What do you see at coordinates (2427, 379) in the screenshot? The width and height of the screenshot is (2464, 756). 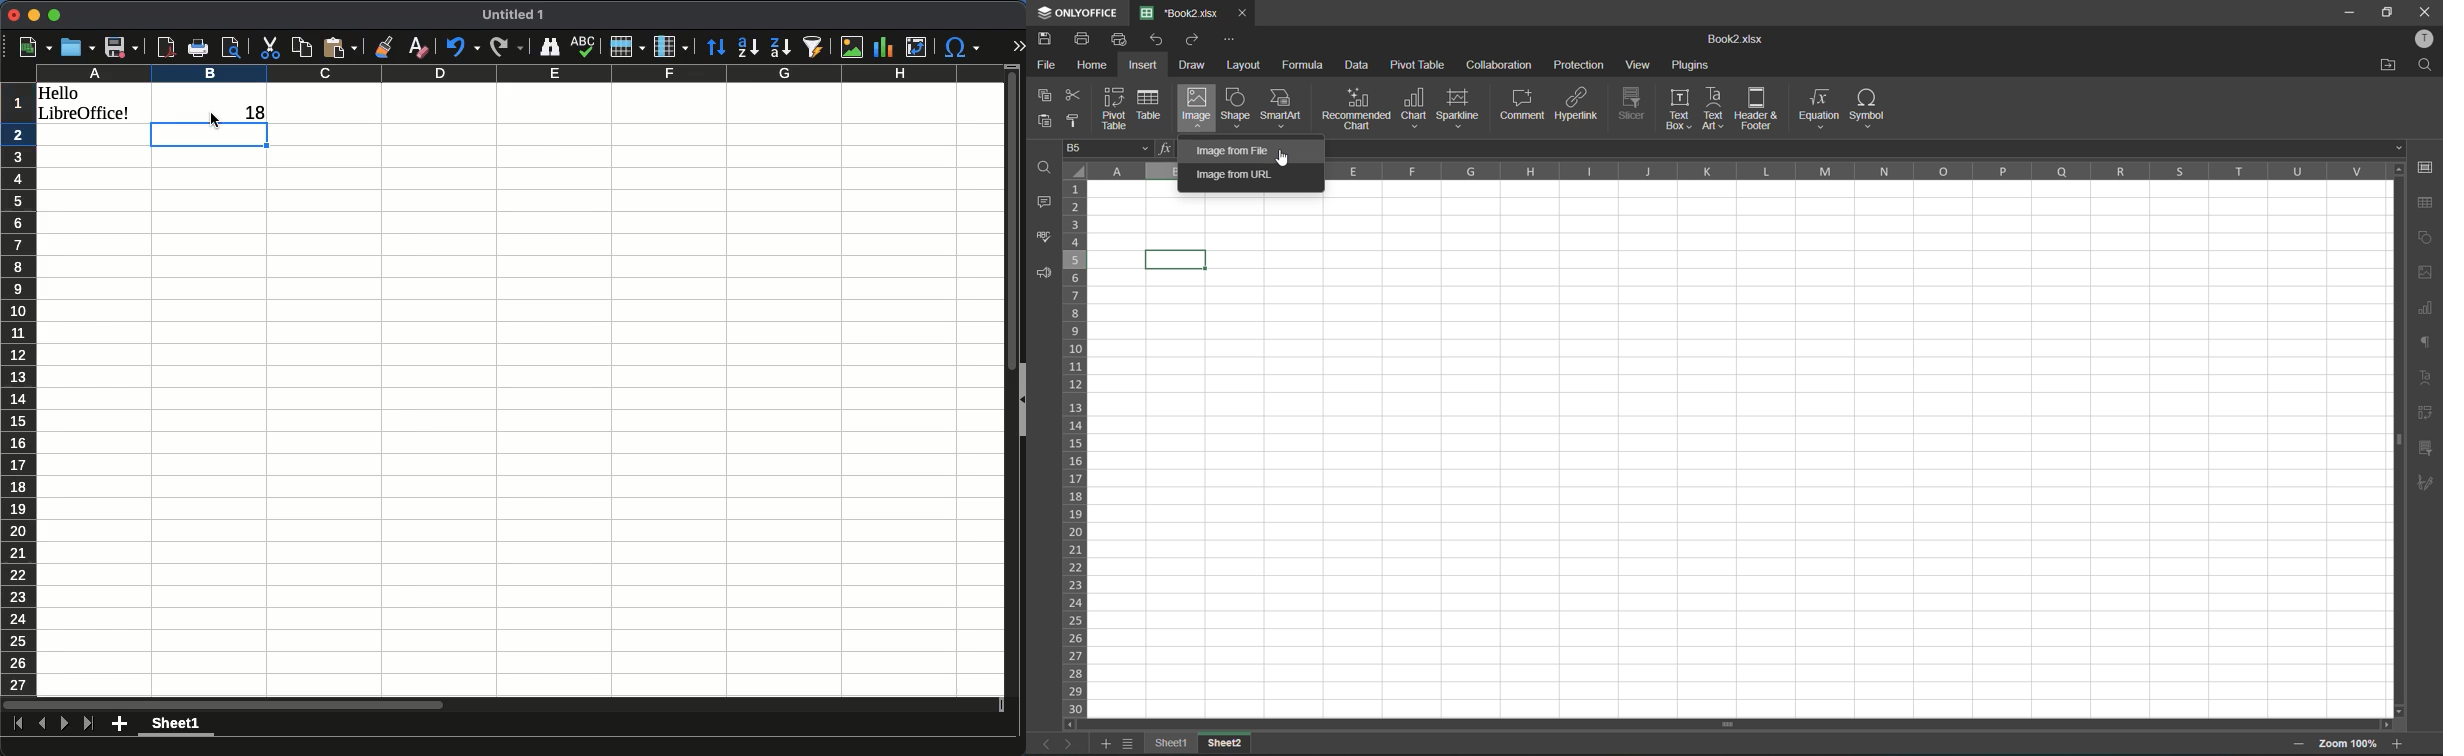 I see `text` at bounding box center [2427, 379].